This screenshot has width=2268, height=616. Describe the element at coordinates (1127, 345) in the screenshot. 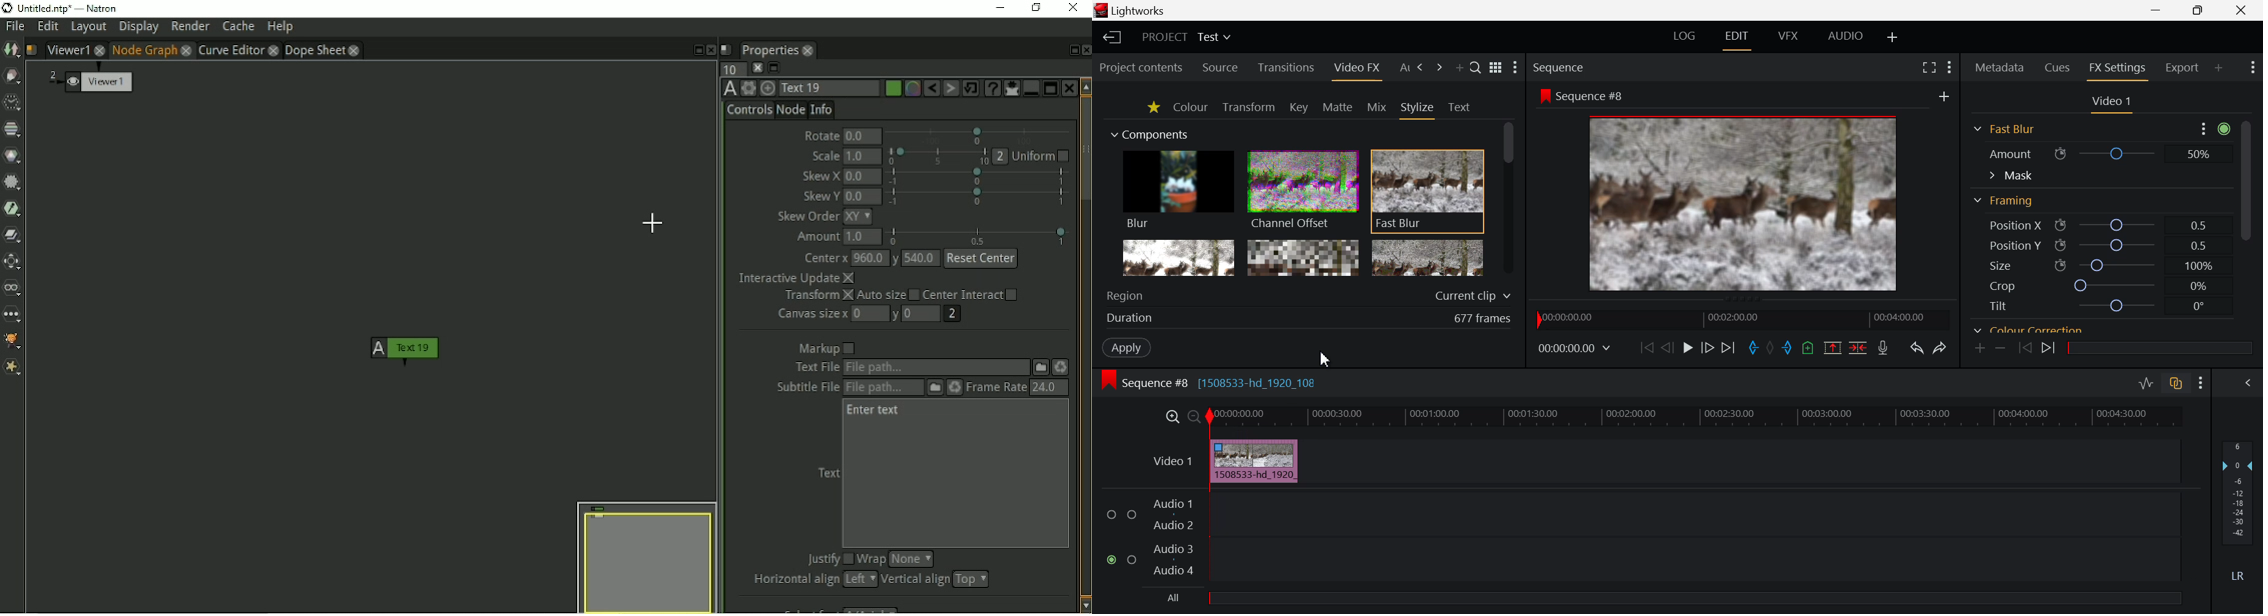

I see `Apply` at that location.